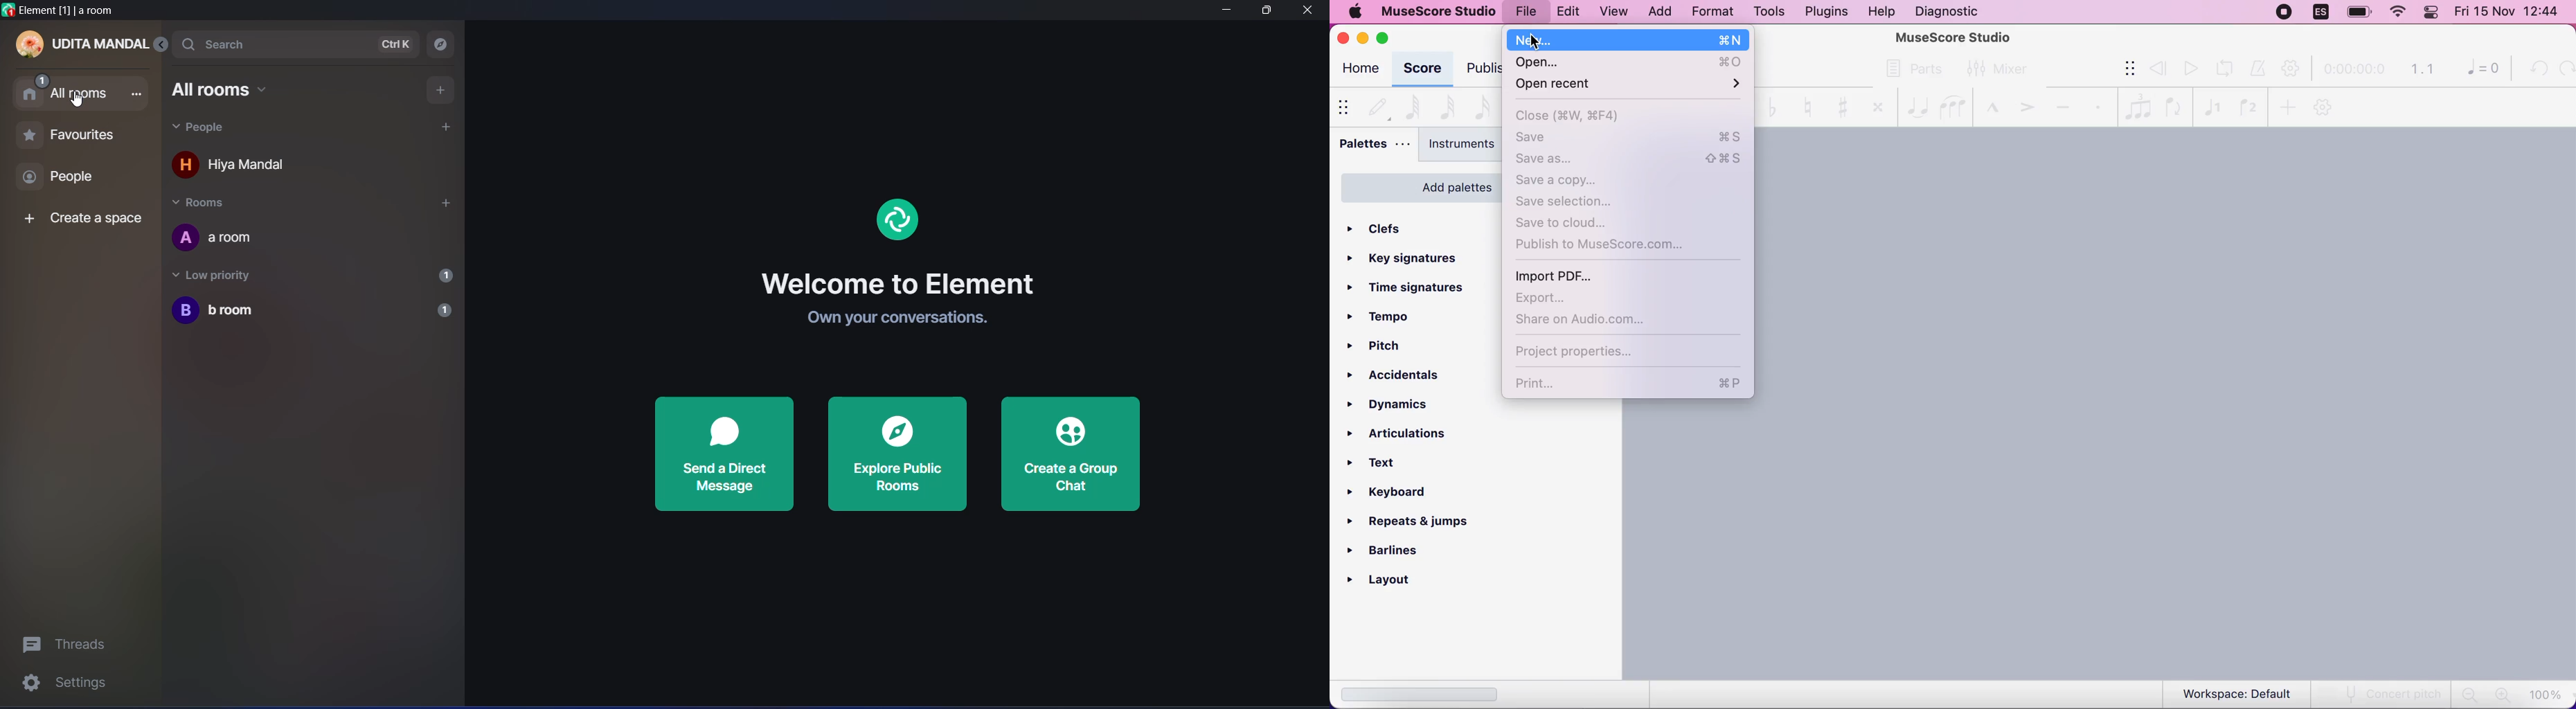 Image resolution: width=2576 pixels, height=728 pixels. Describe the element at coordinates (1881, 12) in the screenshot. I see `help` at that location.